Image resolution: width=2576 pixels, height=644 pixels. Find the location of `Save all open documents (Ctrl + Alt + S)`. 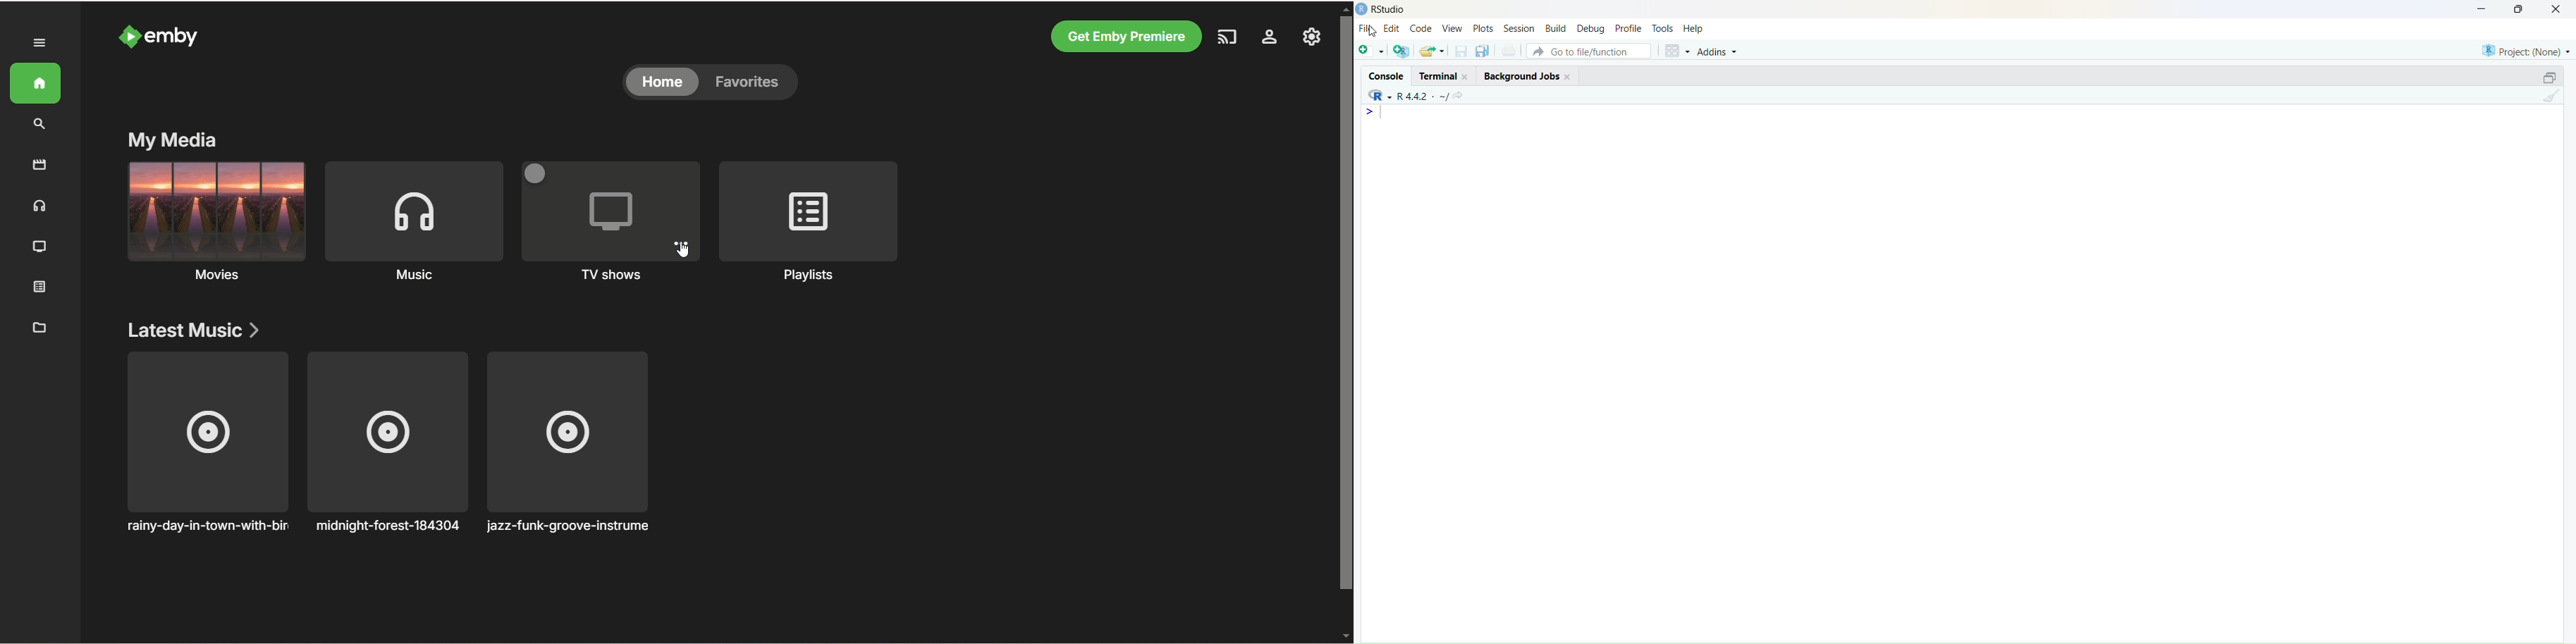

Save all open documents (Ctrl + Alt + S) is located at coordinates (1481, 51).